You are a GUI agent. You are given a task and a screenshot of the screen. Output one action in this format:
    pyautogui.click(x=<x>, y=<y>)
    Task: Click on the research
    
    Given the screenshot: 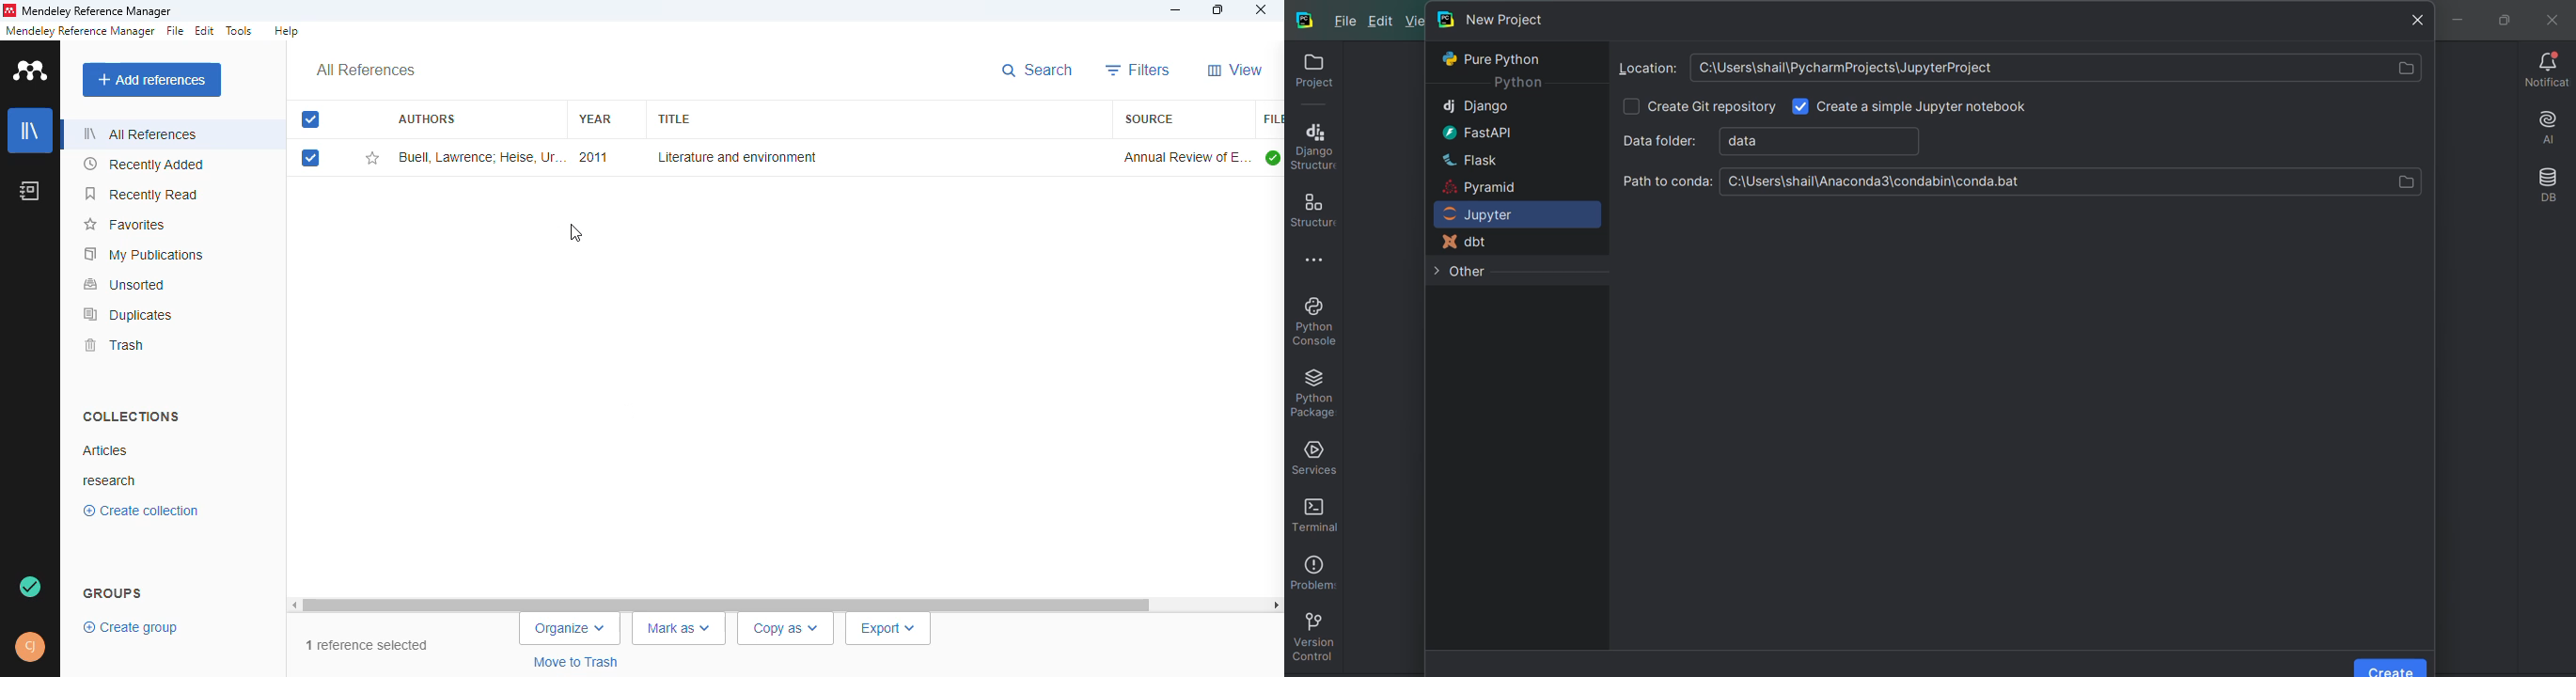 What is the action you would take?
    pyautogui.click(x=141, y=480)
    